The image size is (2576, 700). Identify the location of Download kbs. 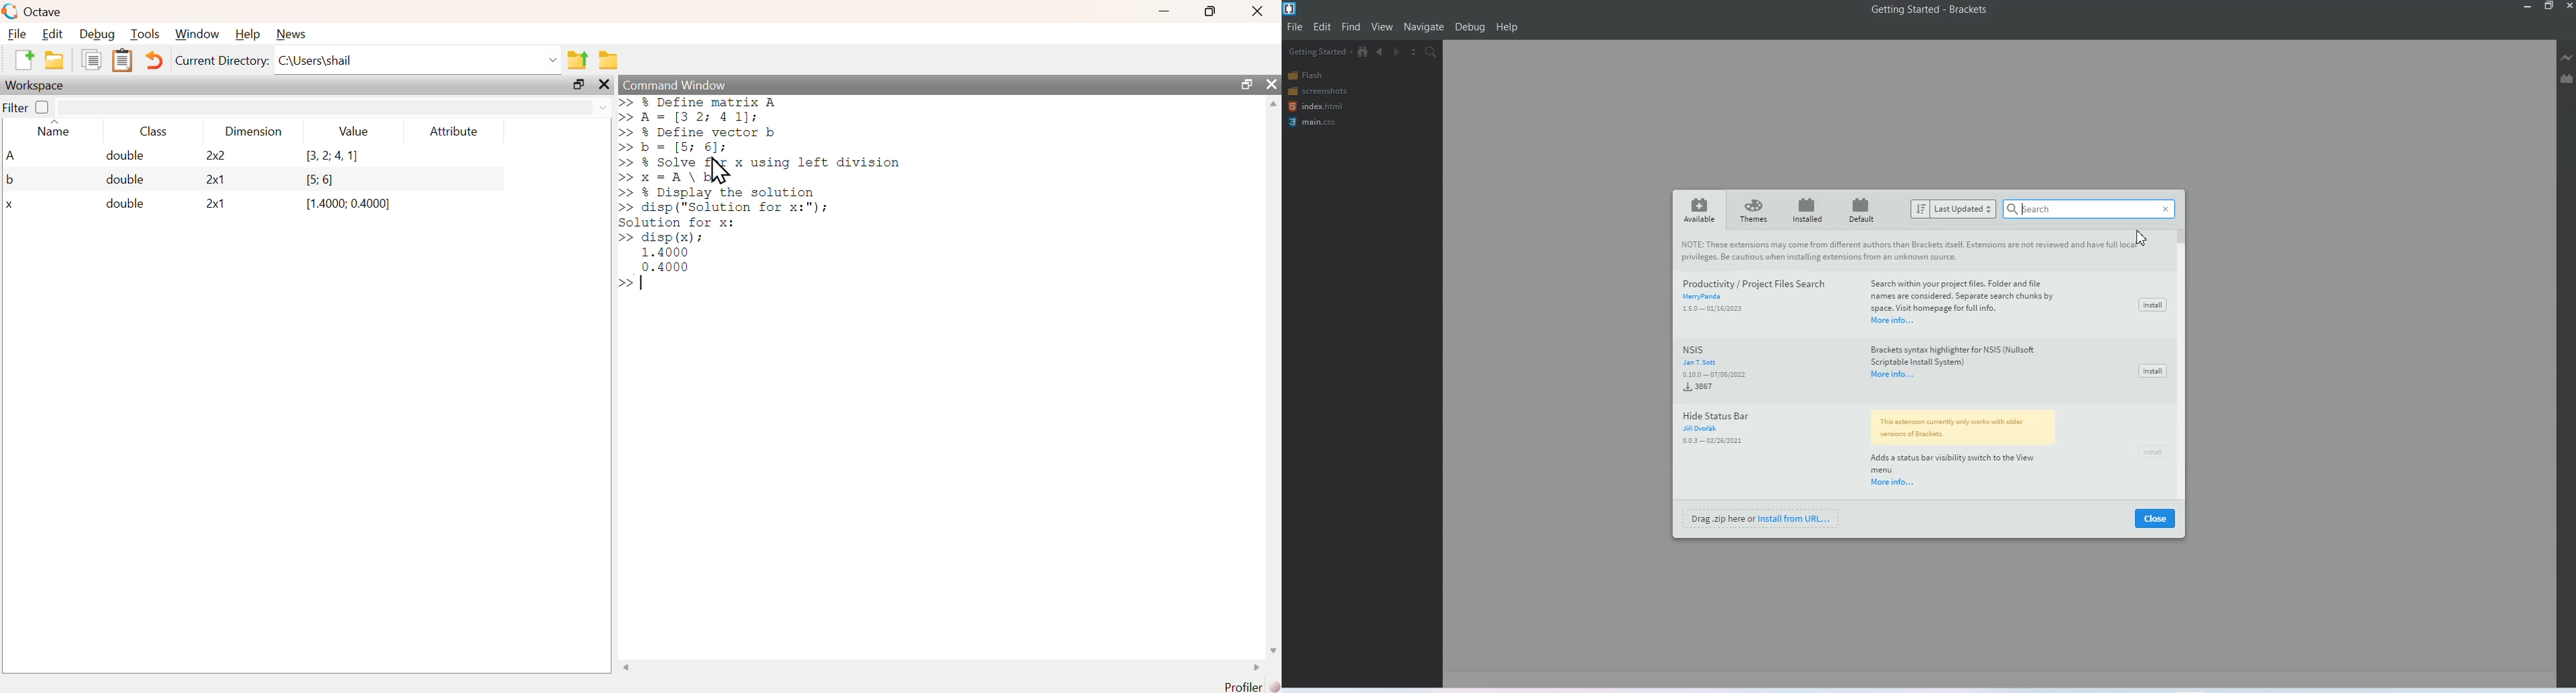
(1711, 309).